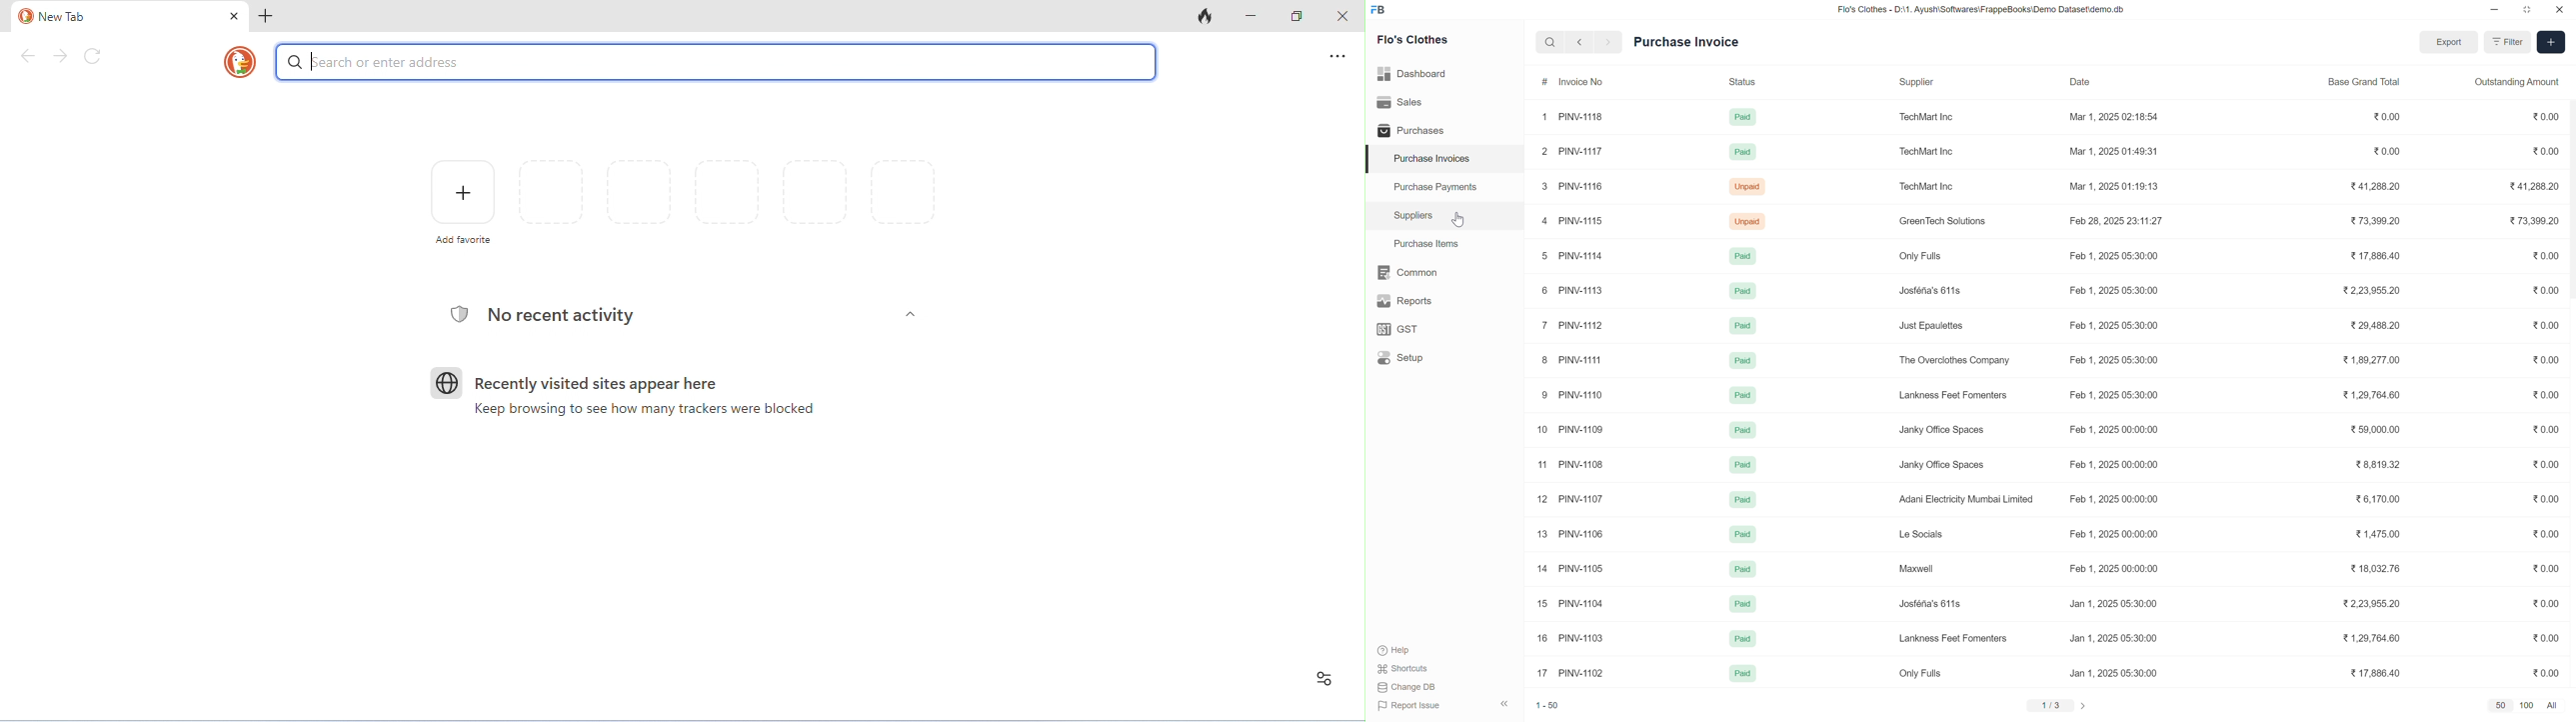  Describe the element at coordinates (2114, 602) in the screenshot. I see `Jan 1, 2025 05:30:00` at that location.